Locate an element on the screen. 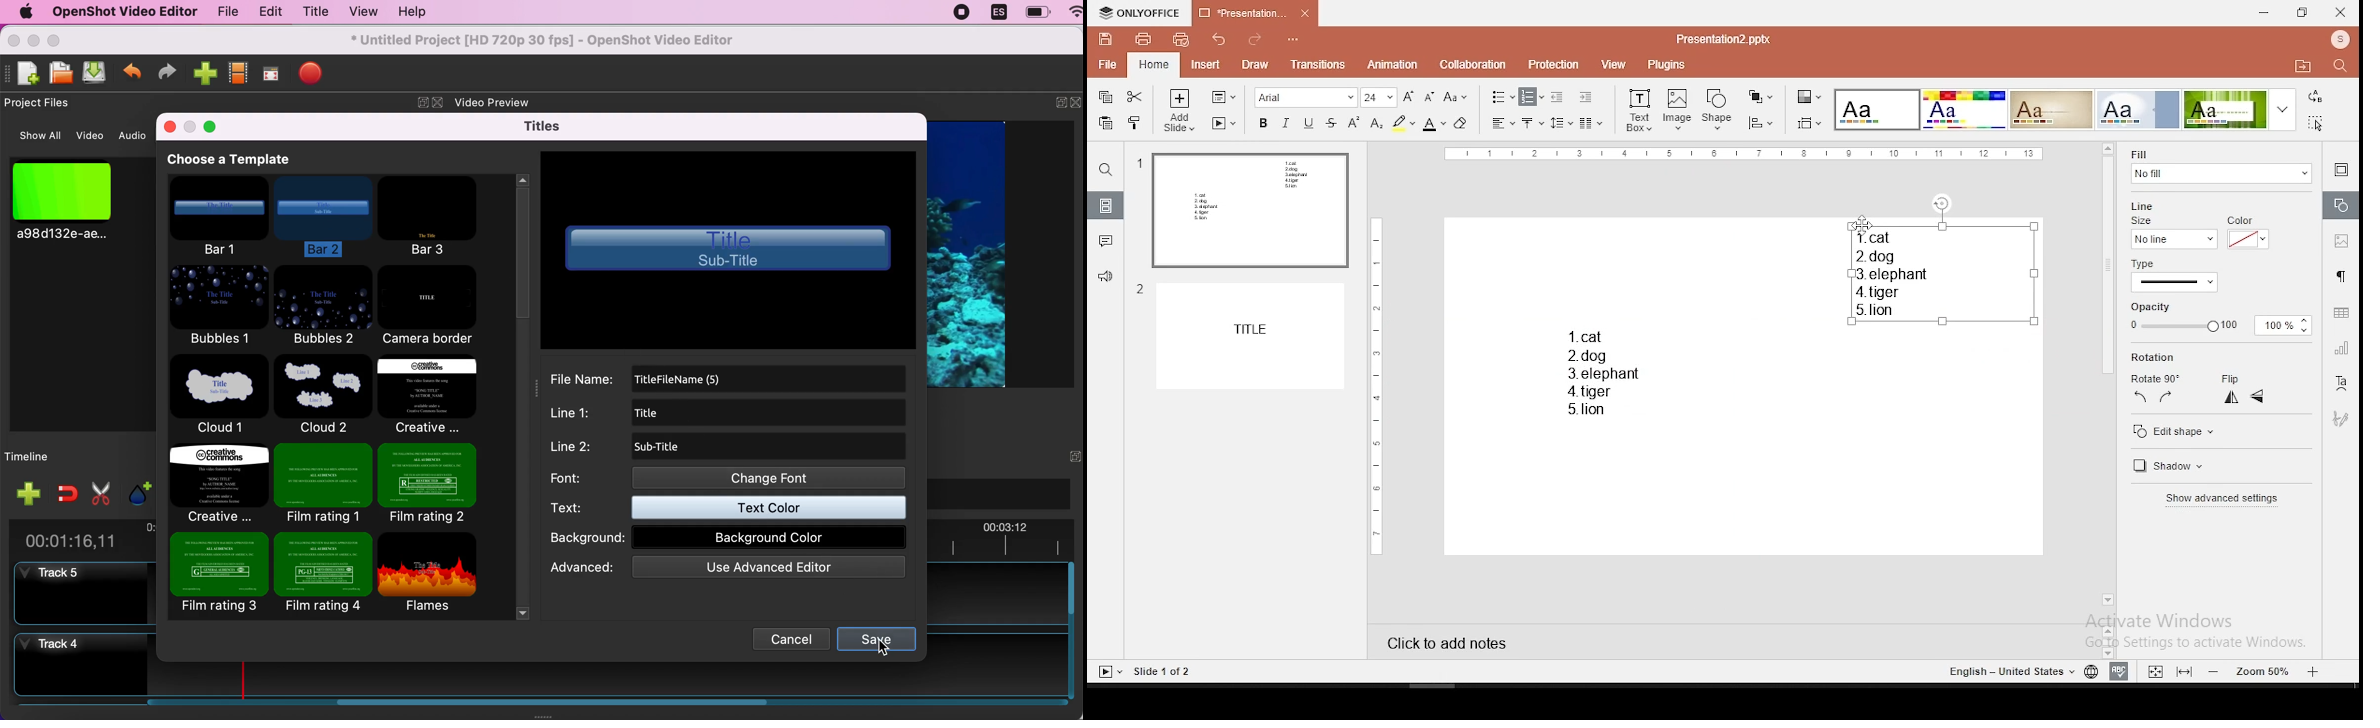  search is located at coordinates (2344, 68).